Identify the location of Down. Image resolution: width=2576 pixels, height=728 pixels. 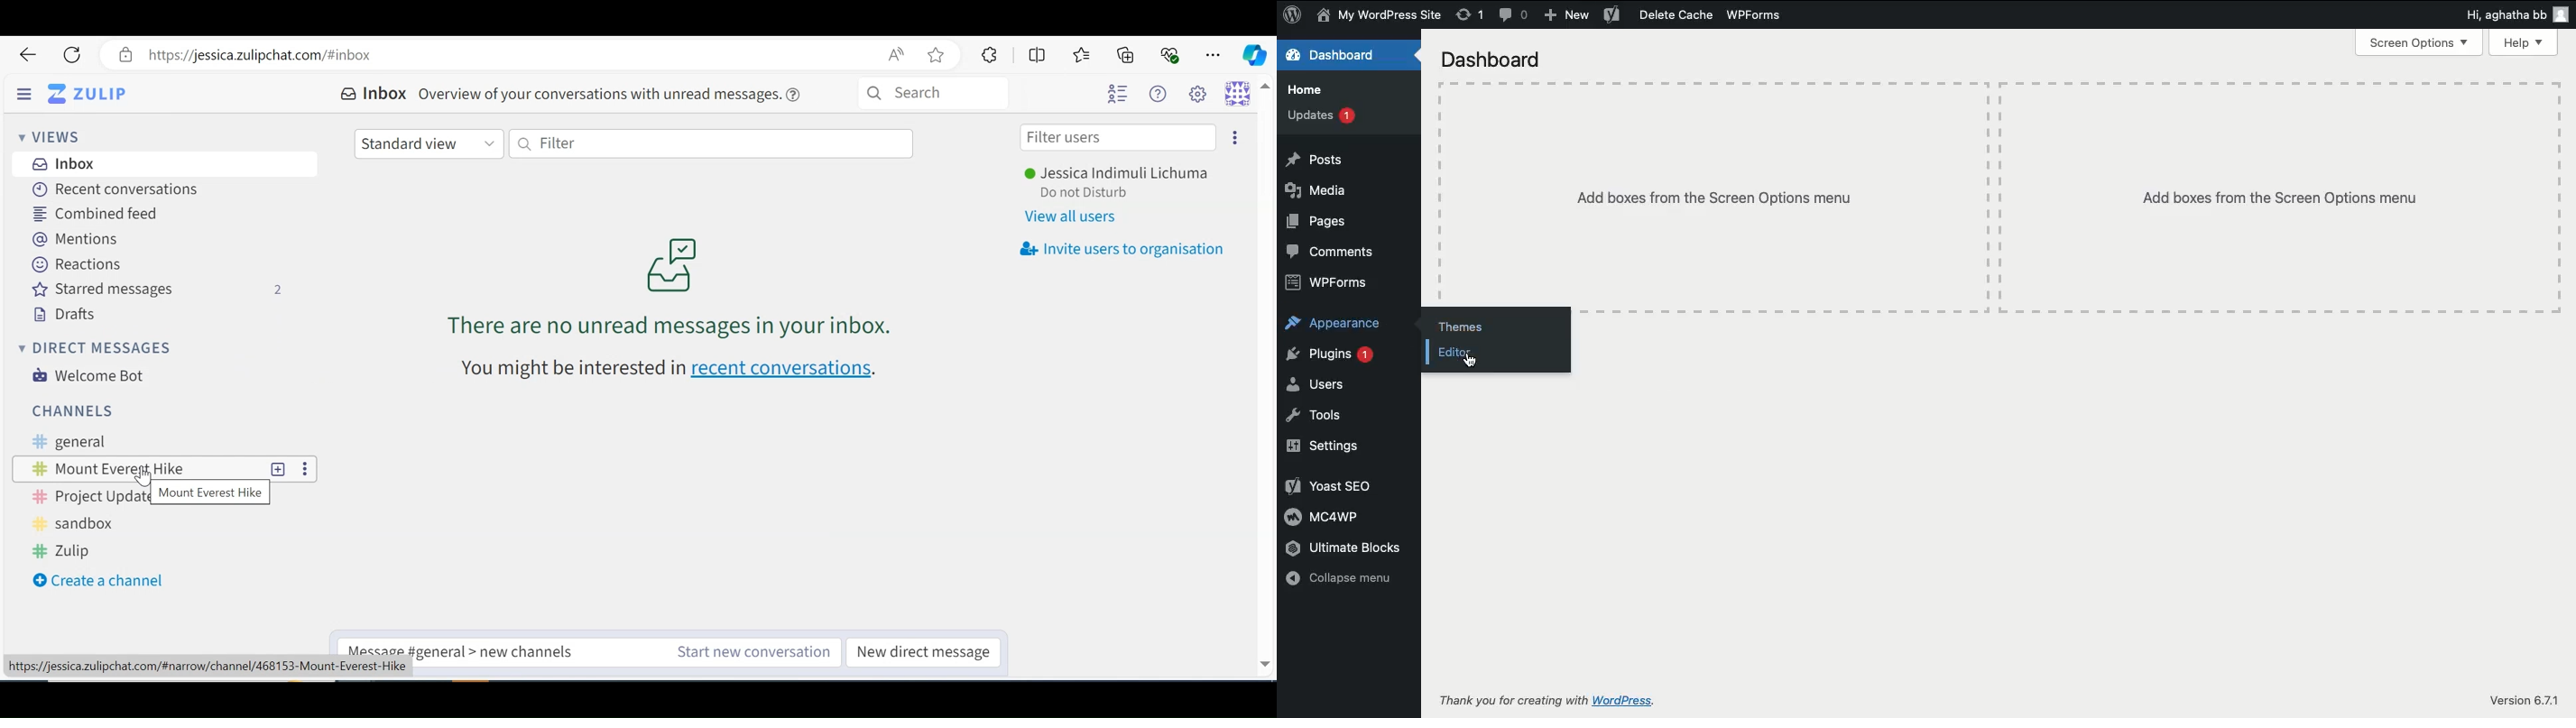
(1264, 661).